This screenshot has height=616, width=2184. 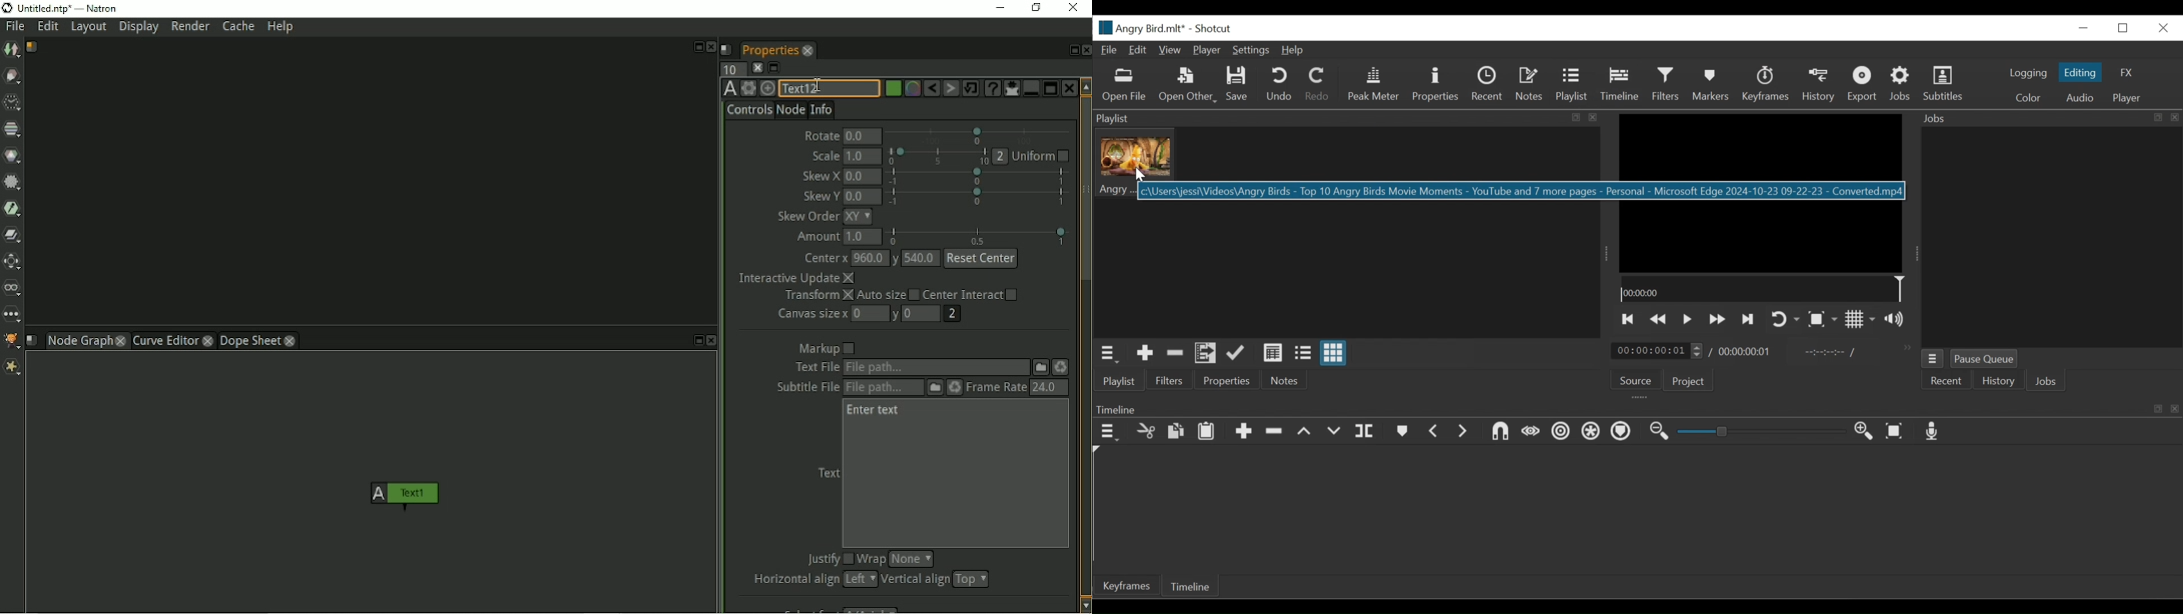 What do you see at coordinates (1139, 175) in the screenshot?
I see `Cursor` at bounding box center [1139, 175].